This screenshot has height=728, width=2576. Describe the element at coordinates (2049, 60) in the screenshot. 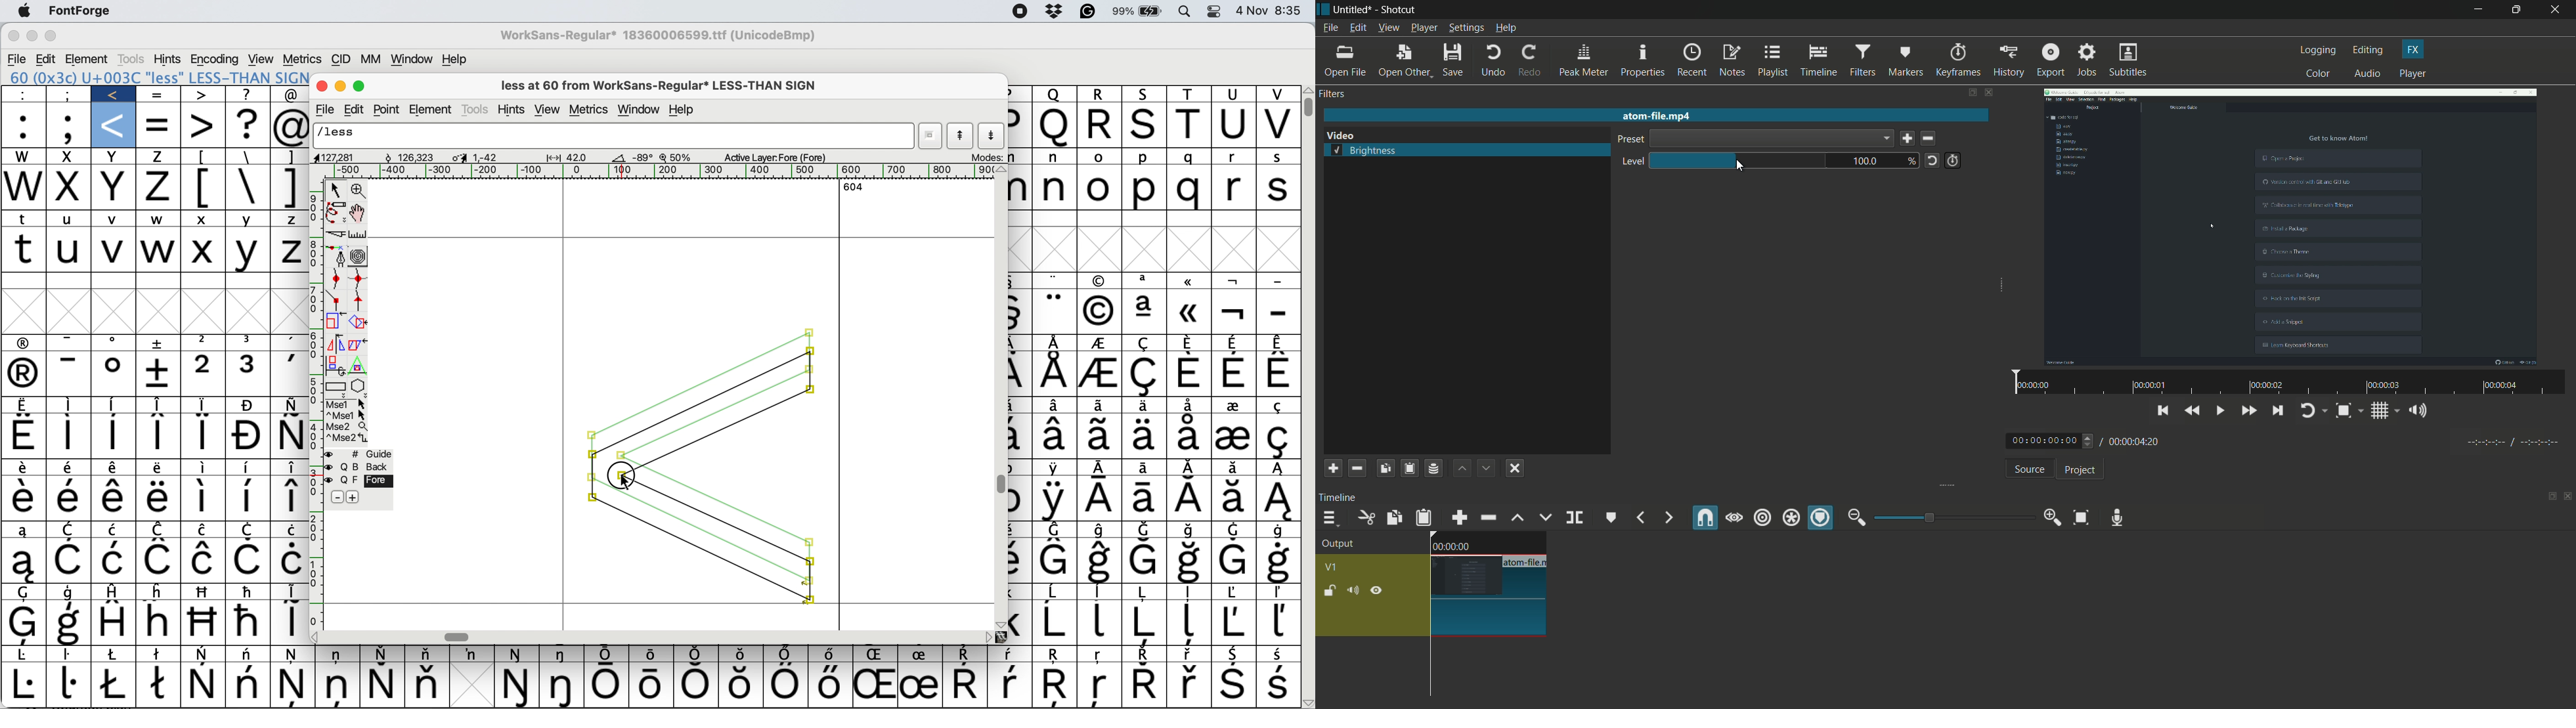

I see `export` at that location.